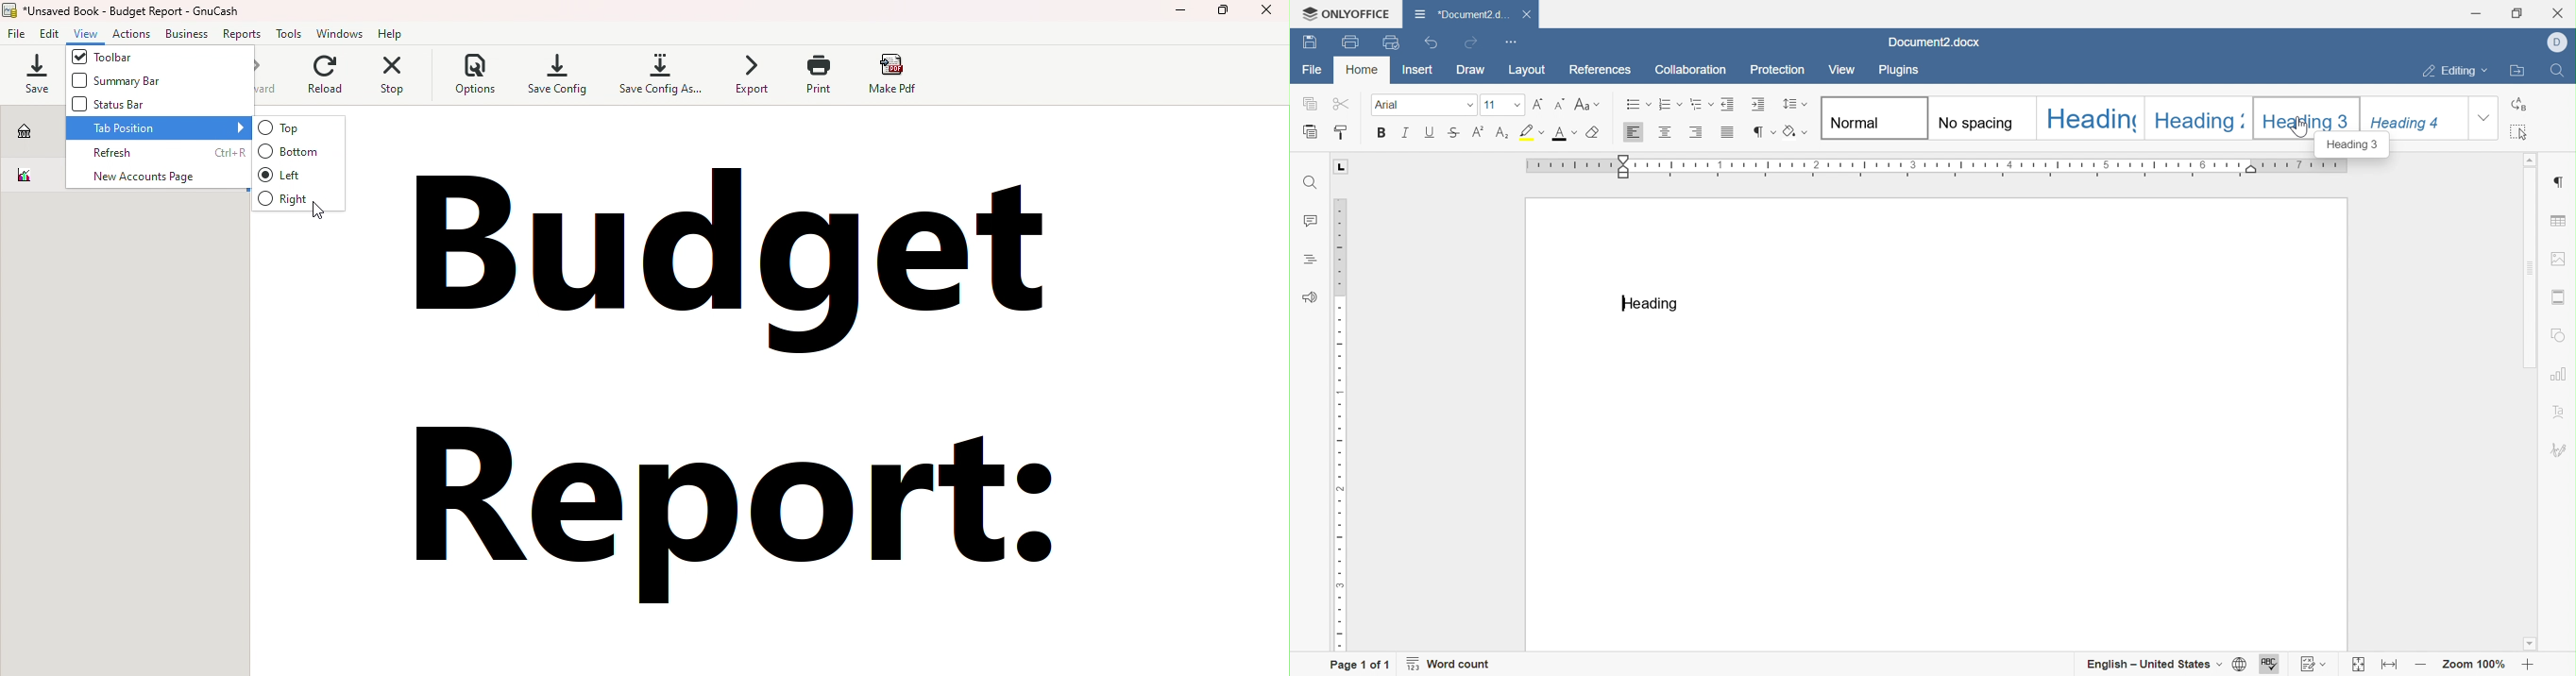  Describe the element at coordinates (737, 397) in the screenshot. I see `Budget report` at that location.